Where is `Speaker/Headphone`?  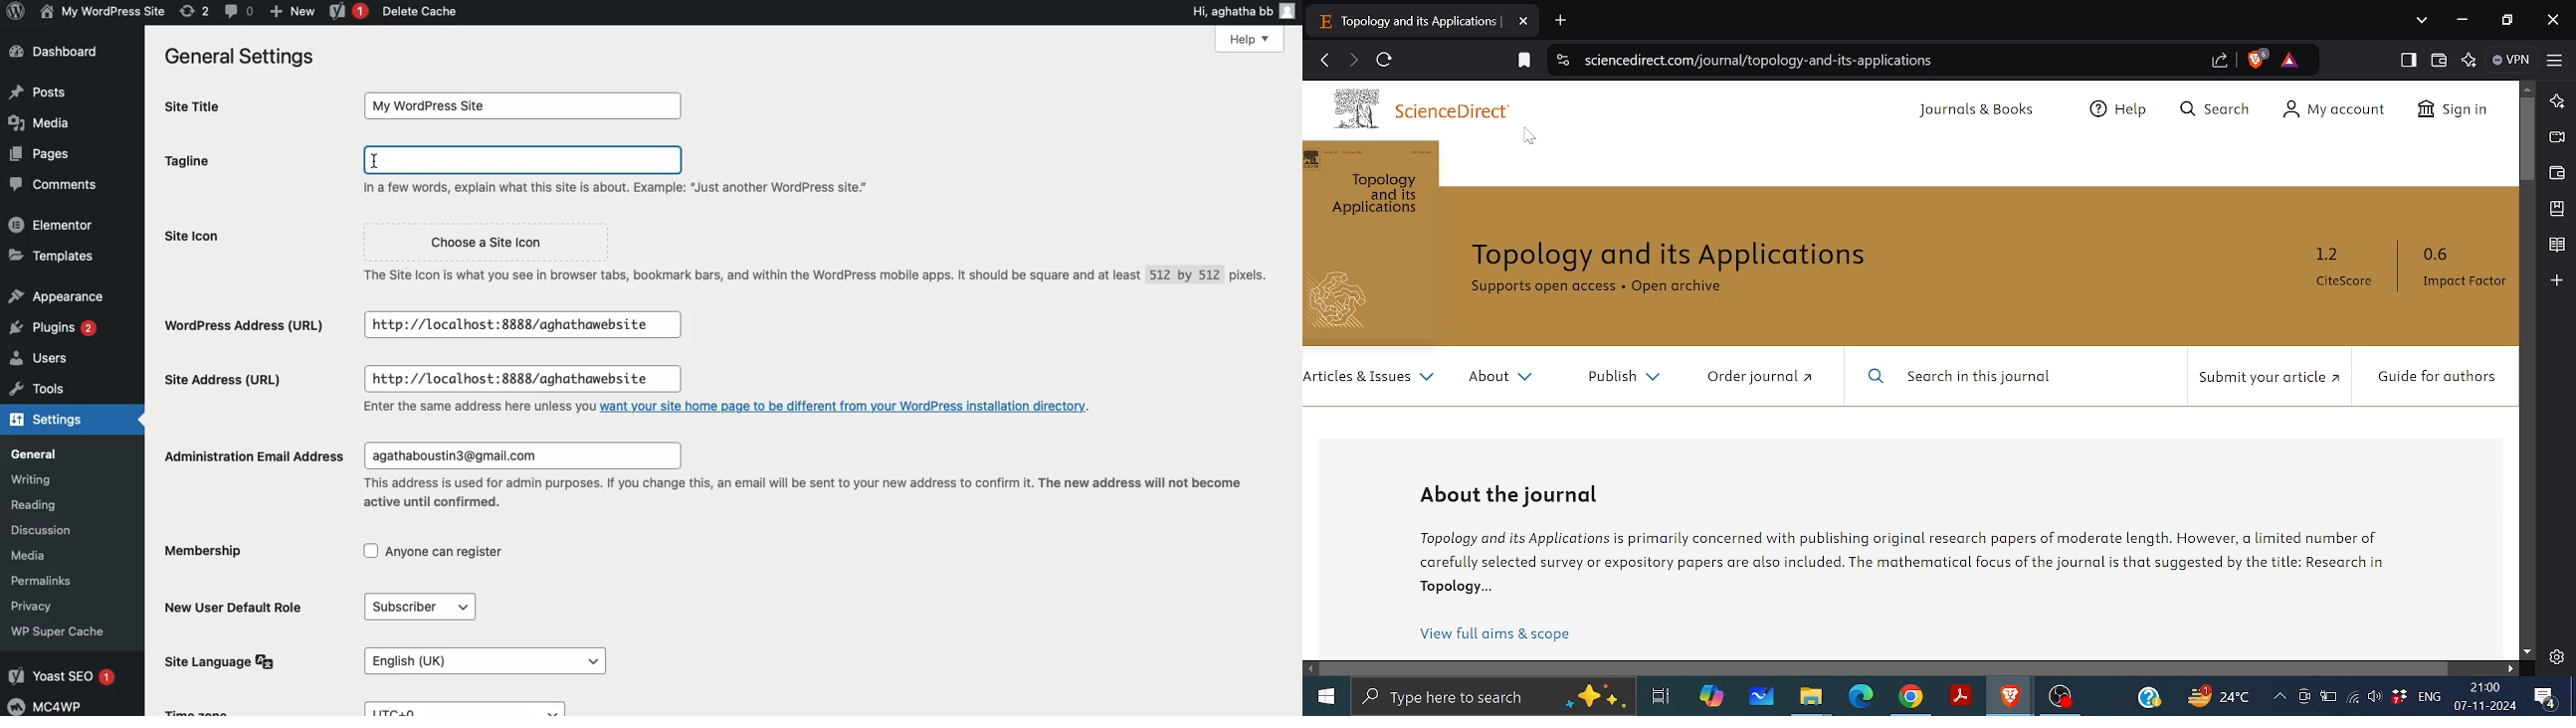 Speaker/Headphone is located at coordinates (2373, 697).